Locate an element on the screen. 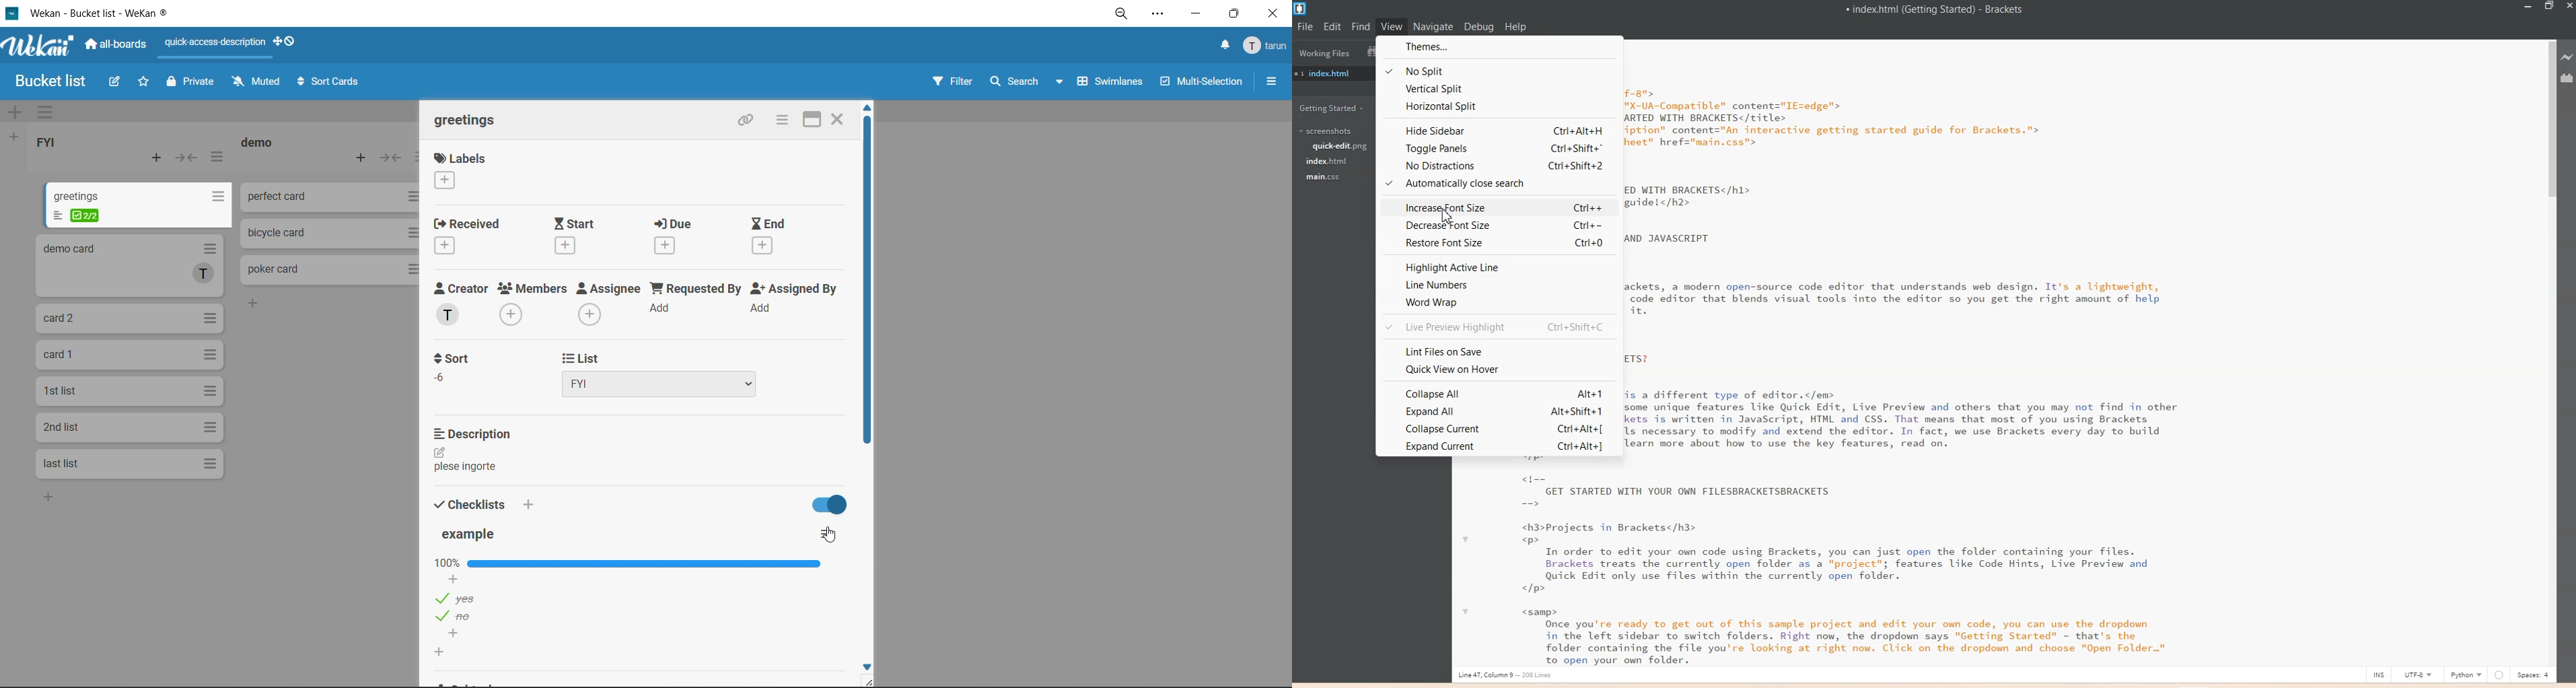 This screenshot has width=2576, height=700. Text 2 is located at coordinates (1920, 361).